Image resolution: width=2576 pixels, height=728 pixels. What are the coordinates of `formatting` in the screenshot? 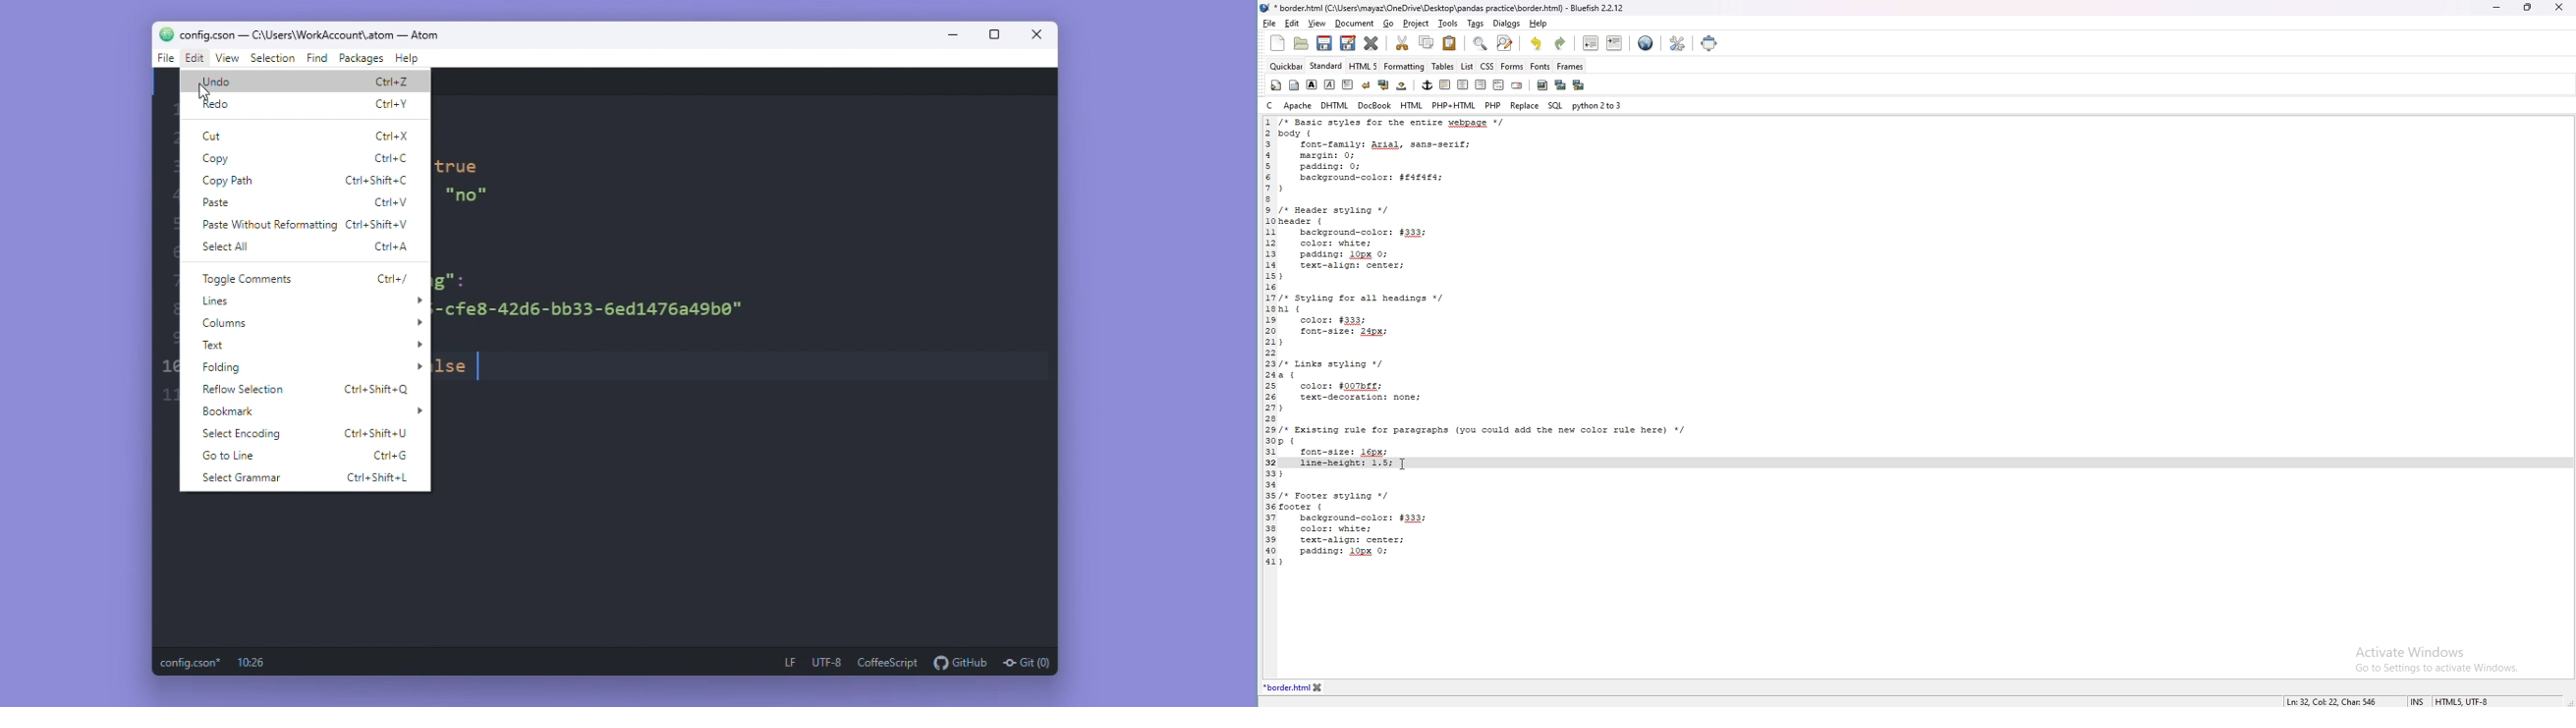 It's located at (1405, 66).